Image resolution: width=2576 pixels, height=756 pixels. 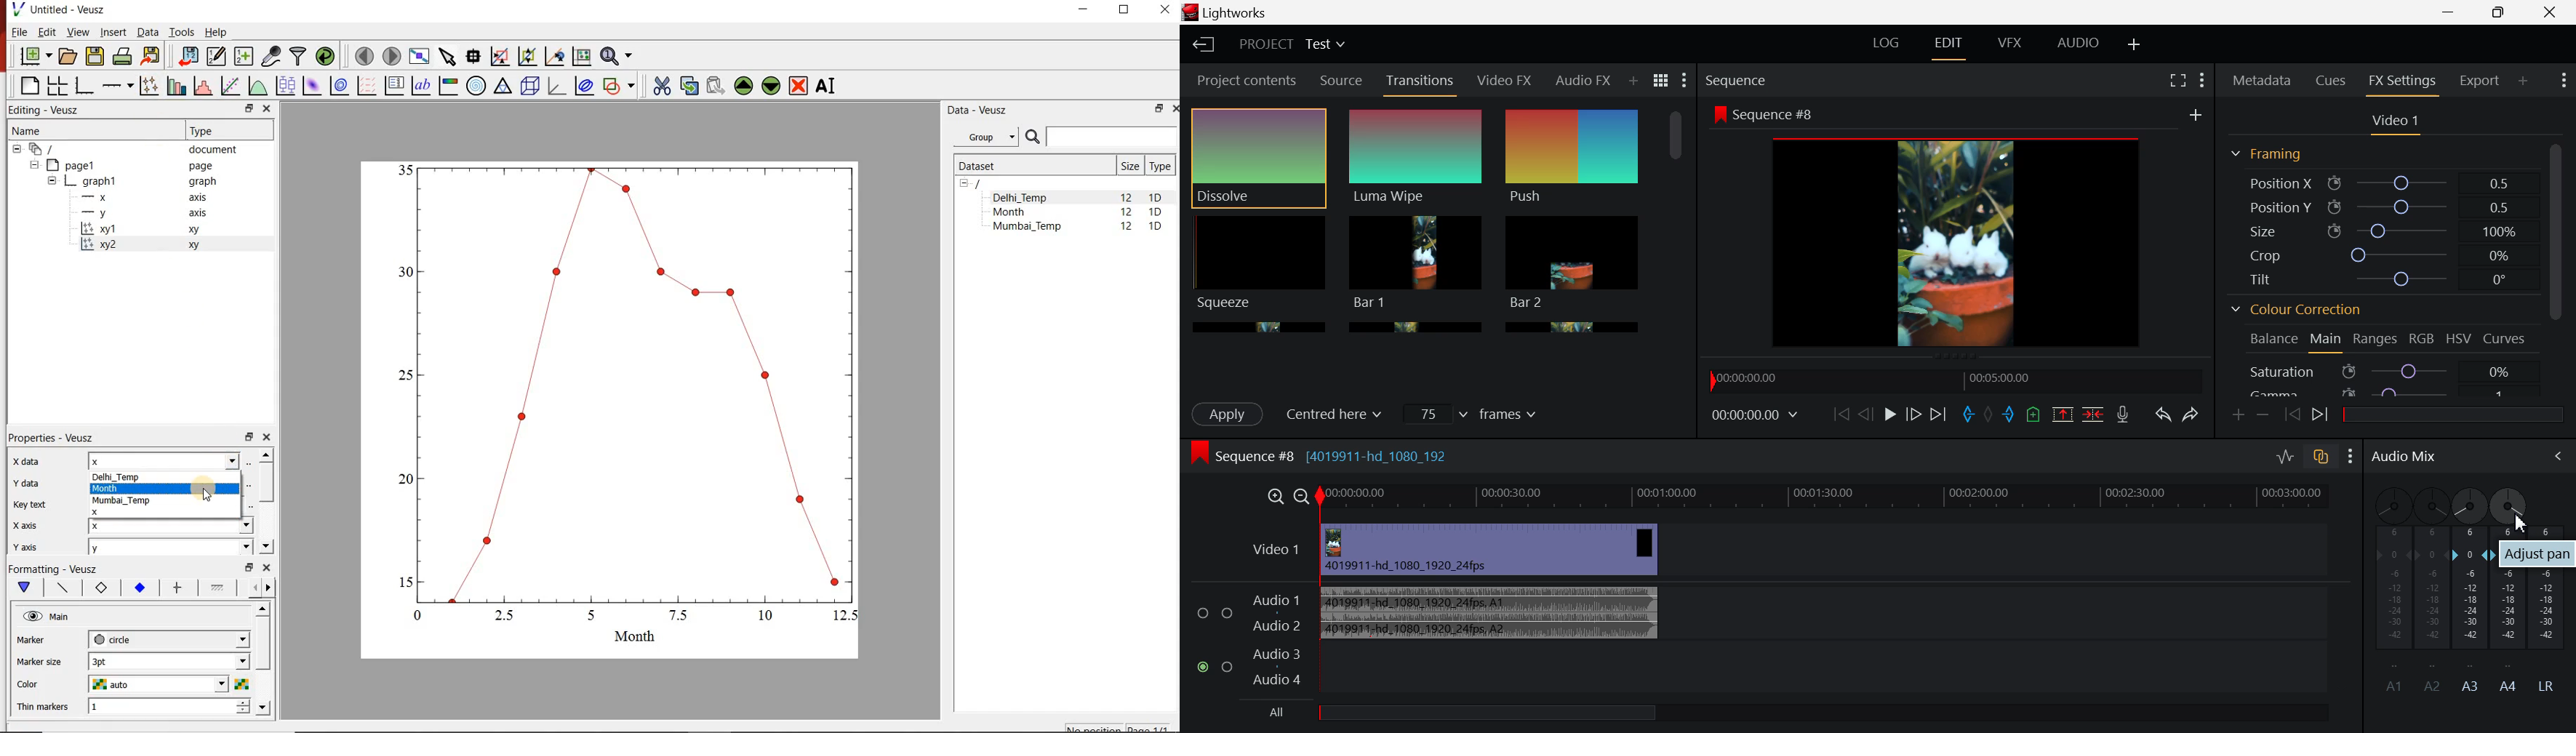 What do you see at coordinates (2122, 414) in the screenshot?
I see `Record Voiceover ` at bounding box center [2122, 414].